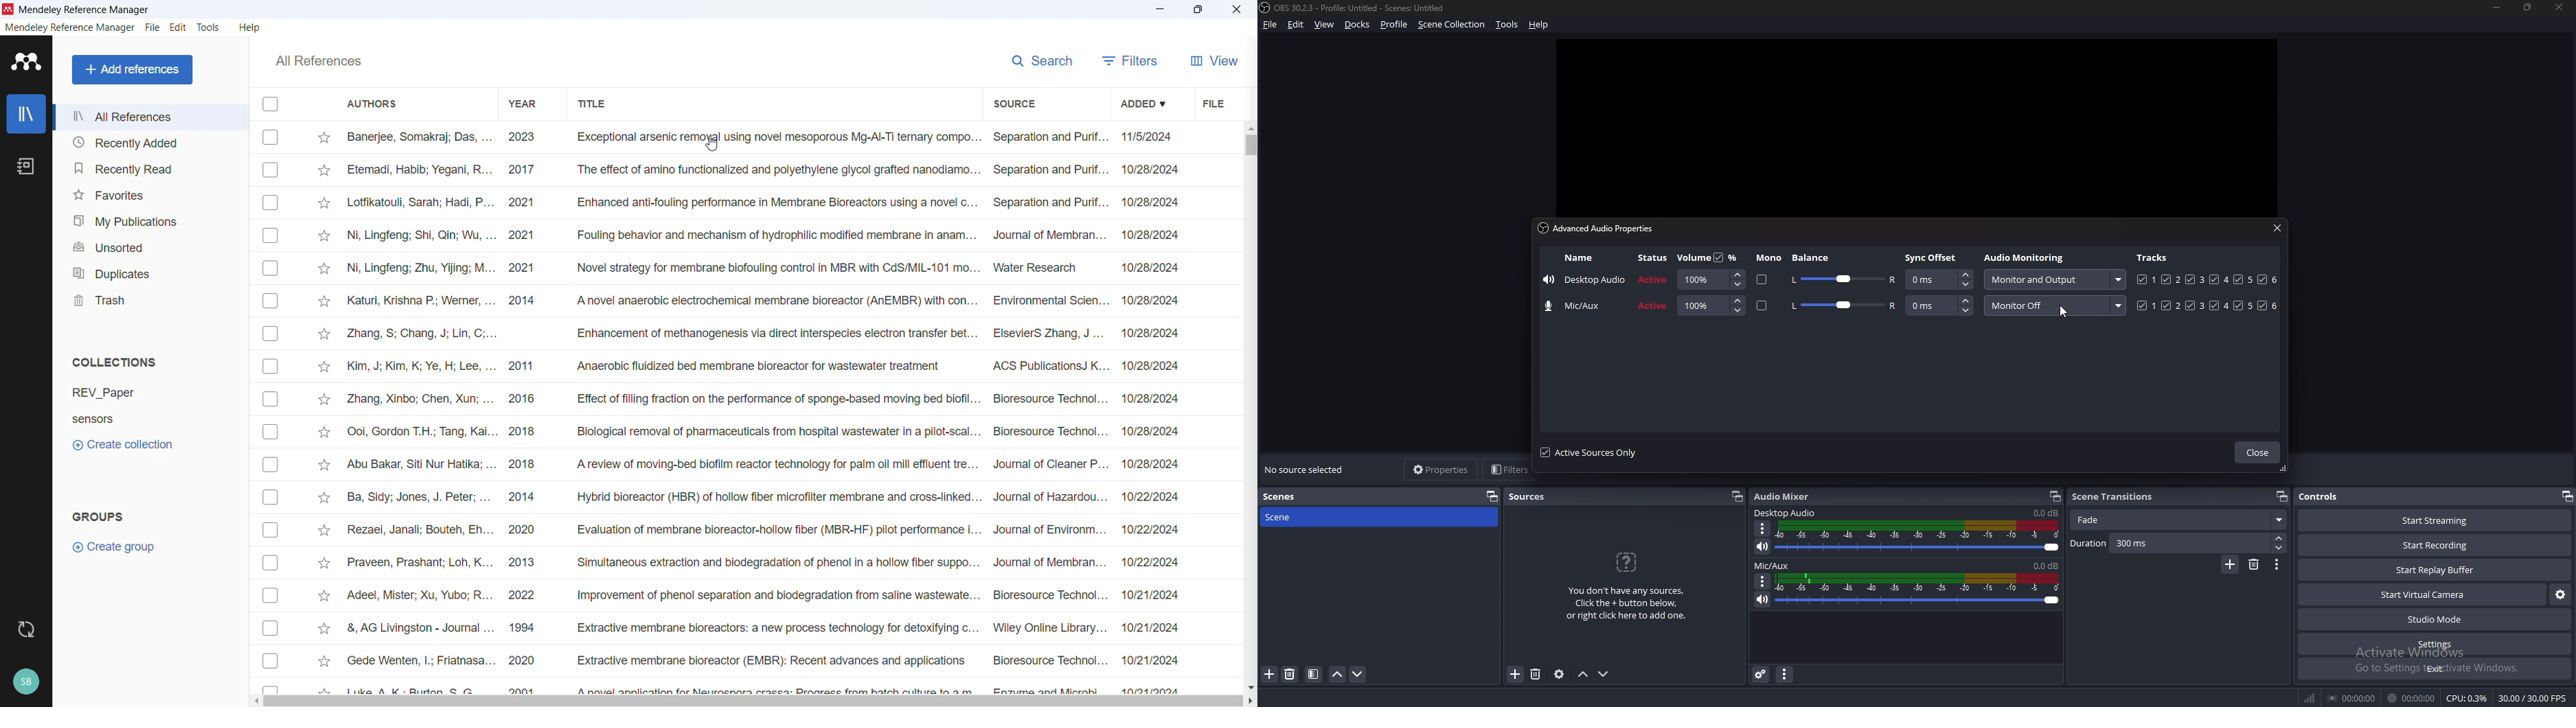  What do you see at coordinates (1577, 258) in the screenshot?
I see `name` at bounding box center [1577, 258].